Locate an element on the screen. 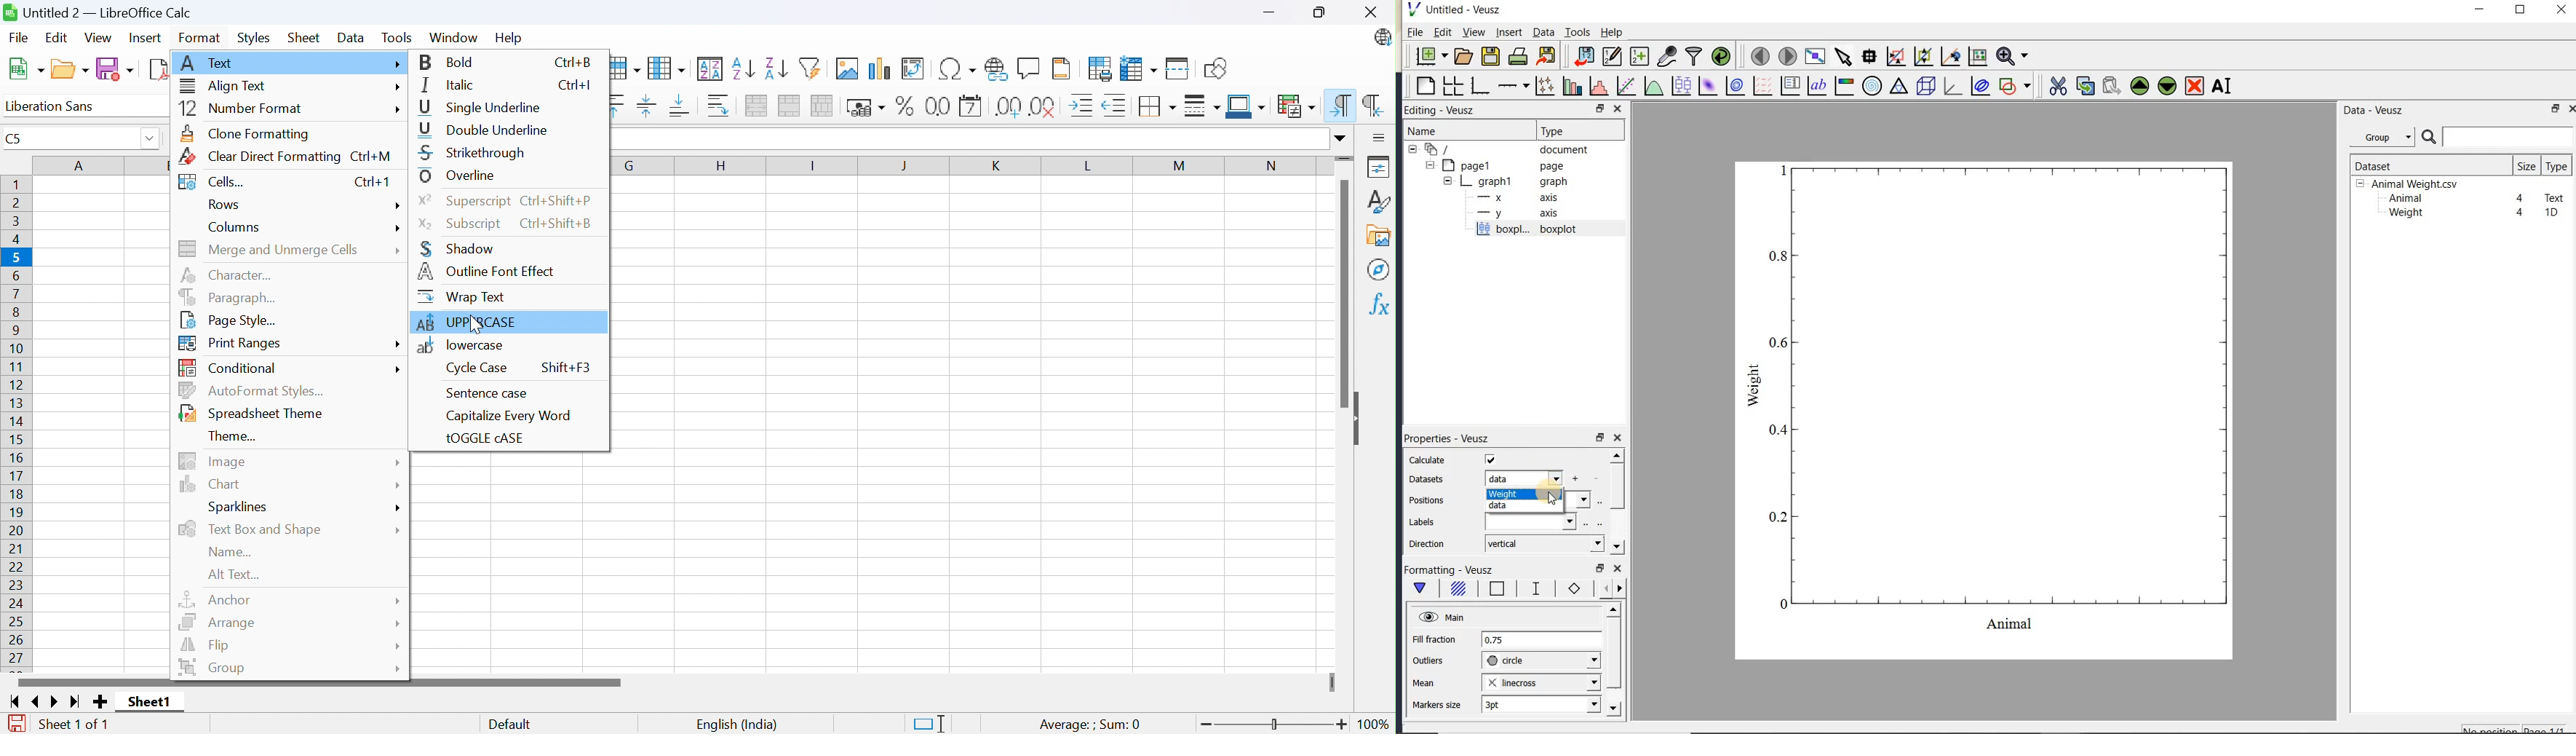 The height and width of the screenshot is (756, 2576). Cells is located at coordinates (210, 180).